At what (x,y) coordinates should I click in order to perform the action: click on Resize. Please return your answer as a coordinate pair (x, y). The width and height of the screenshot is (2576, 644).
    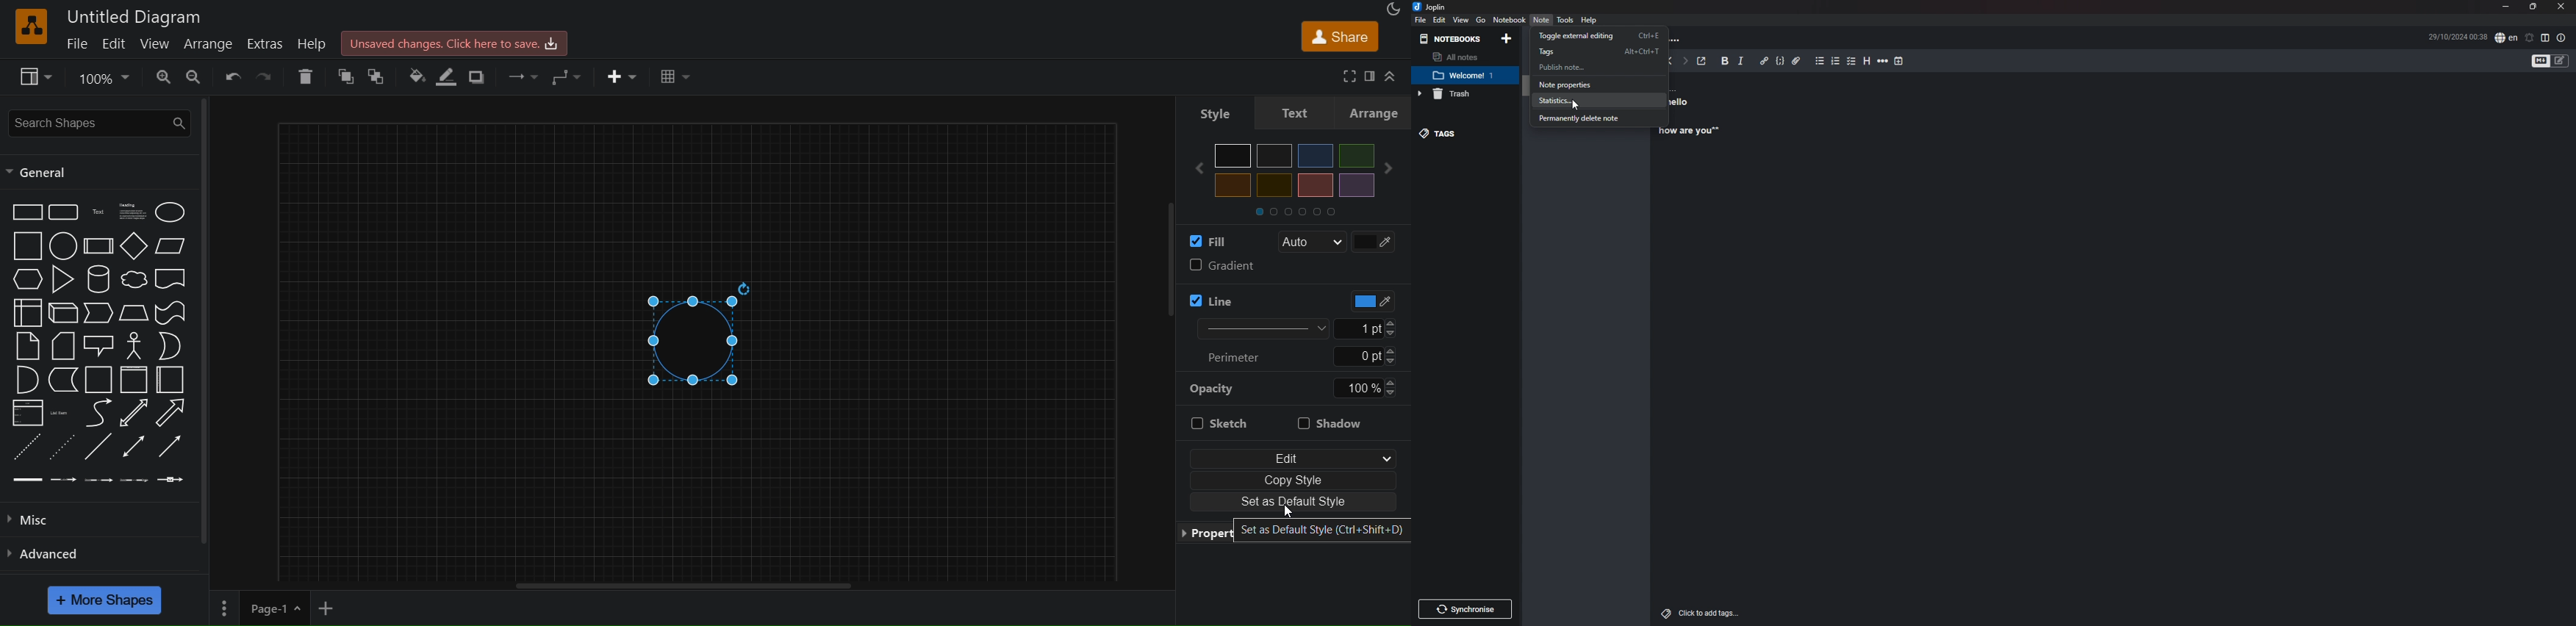
    Looking at the image, I should click on (2534, 6).